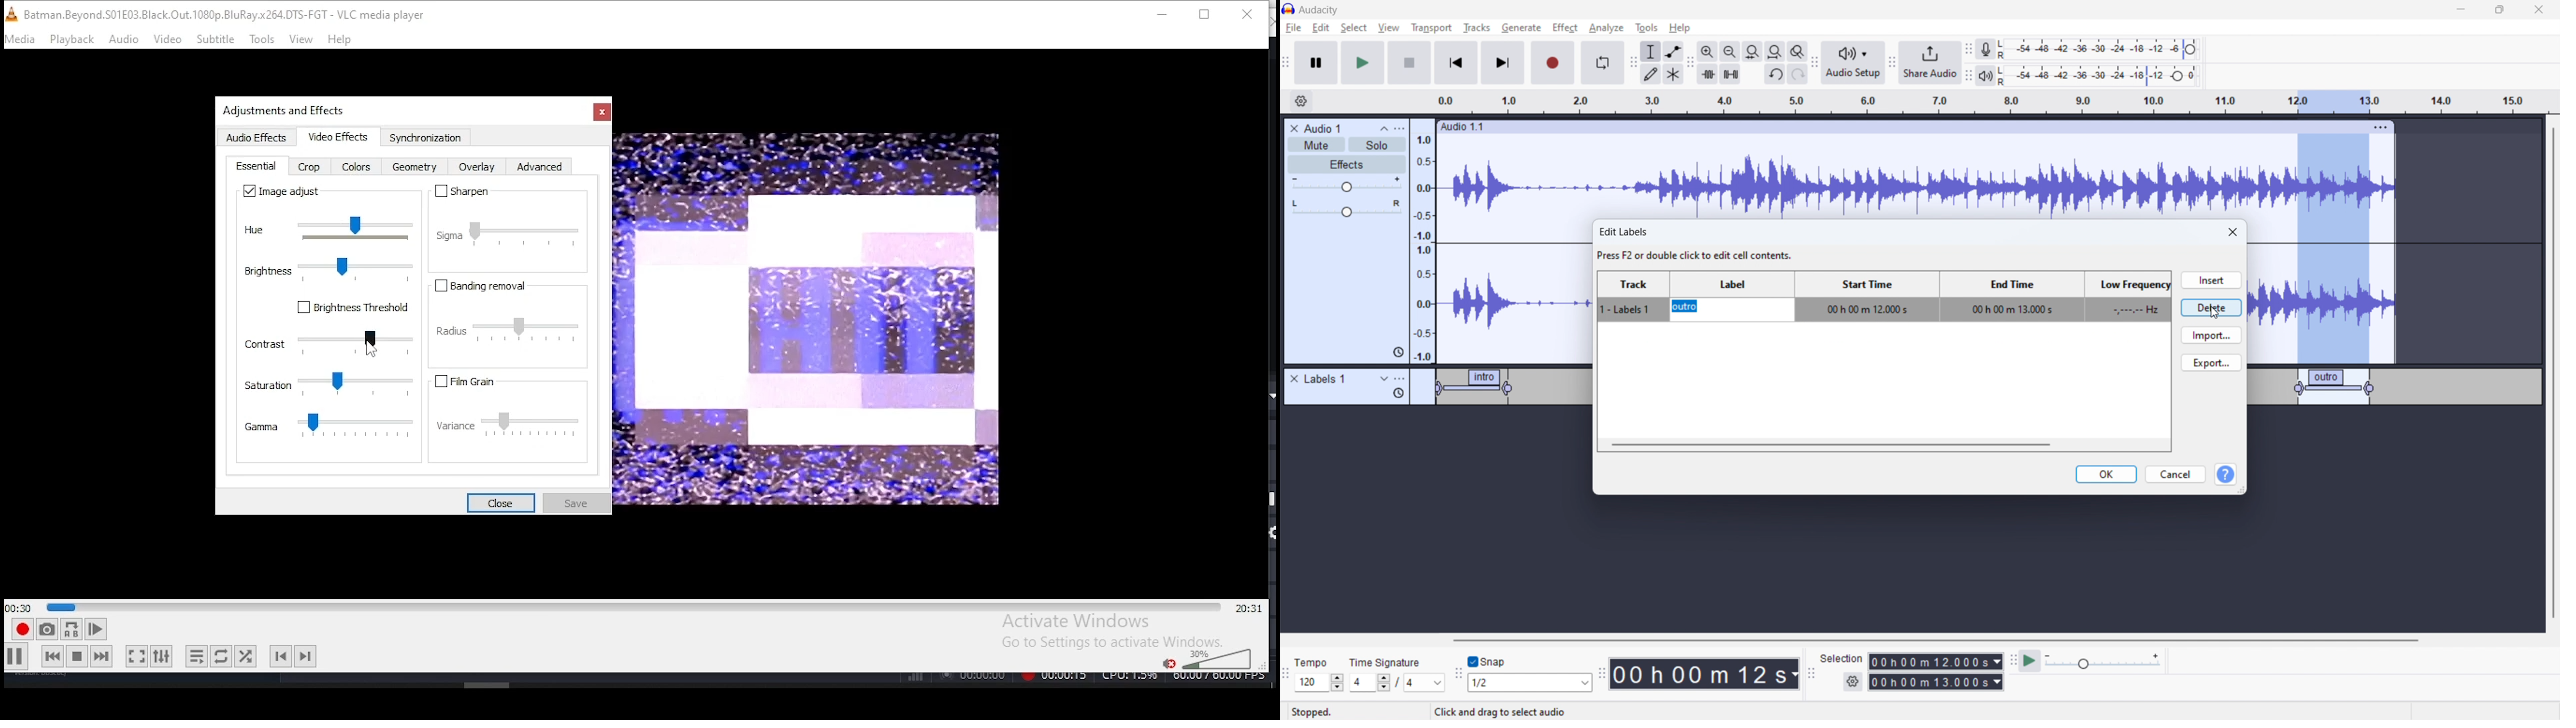  What do you see at coordinates (488, 683) in the screenshot?
I see `` at bounding box center [488, 683].